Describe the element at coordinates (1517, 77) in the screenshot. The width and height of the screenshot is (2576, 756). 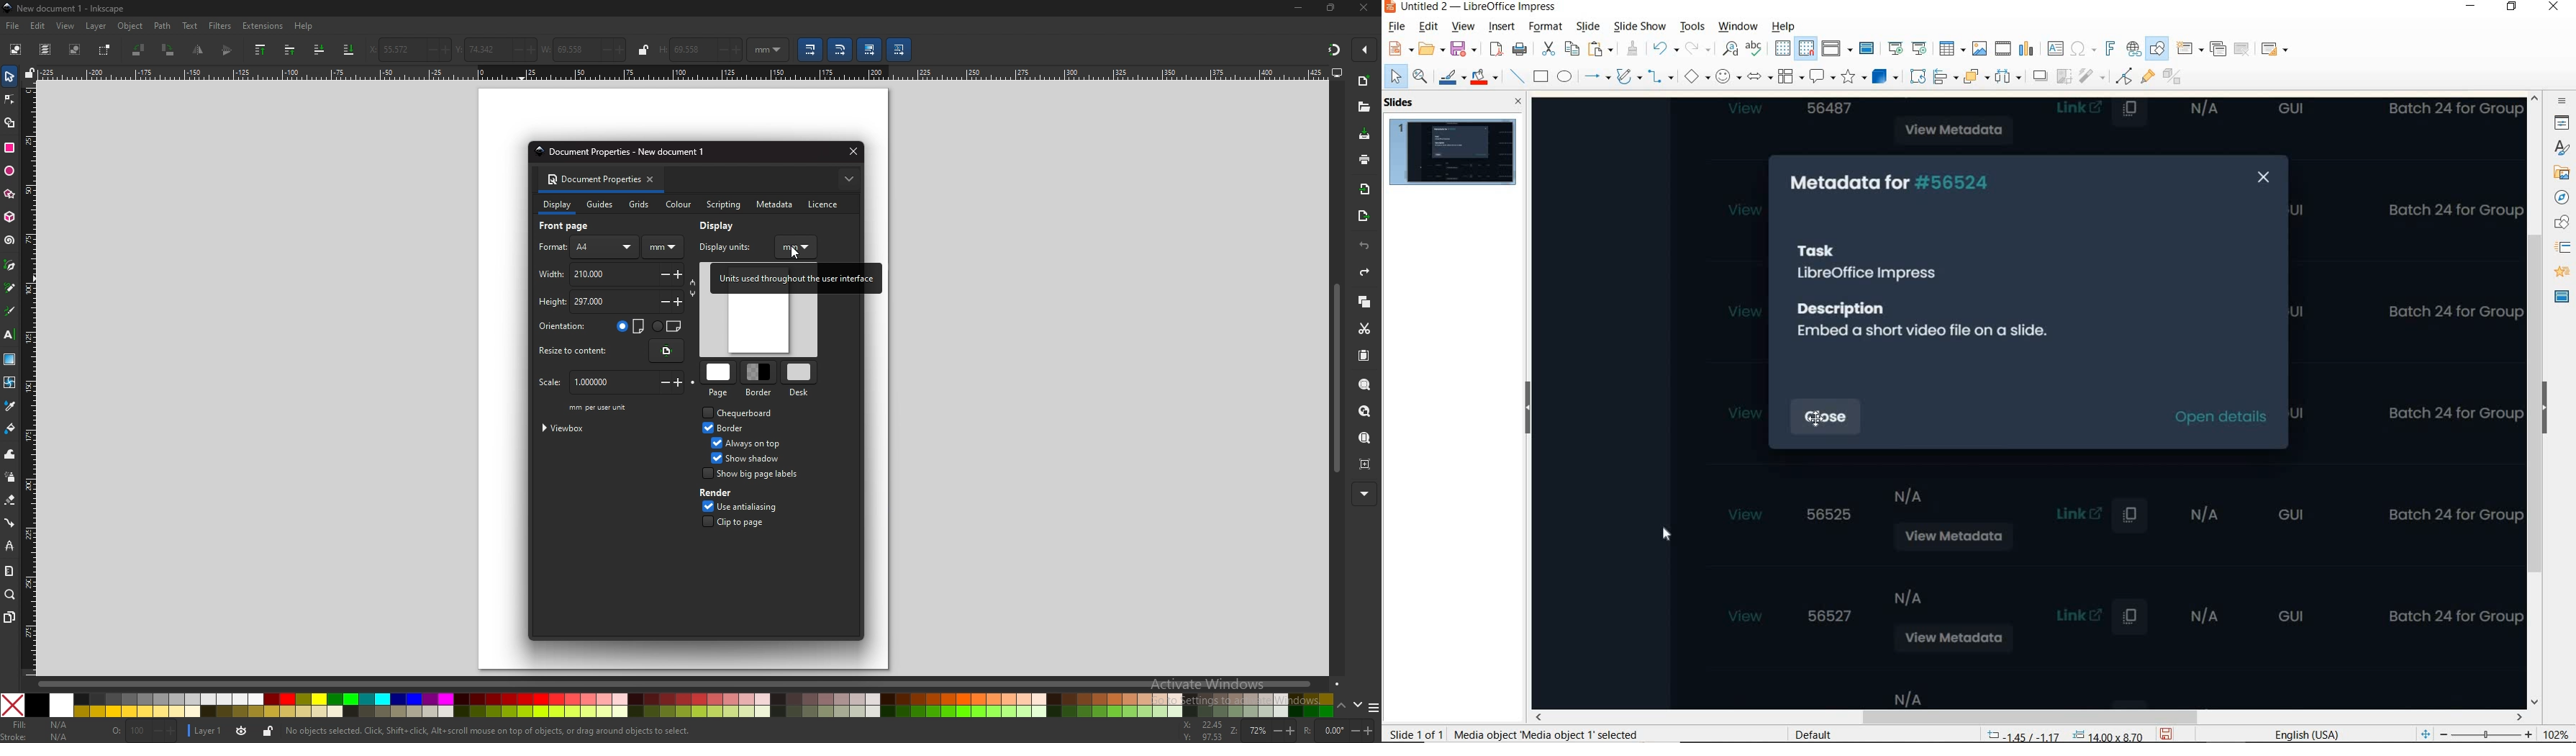
I see `INSERT LINE` at that location.